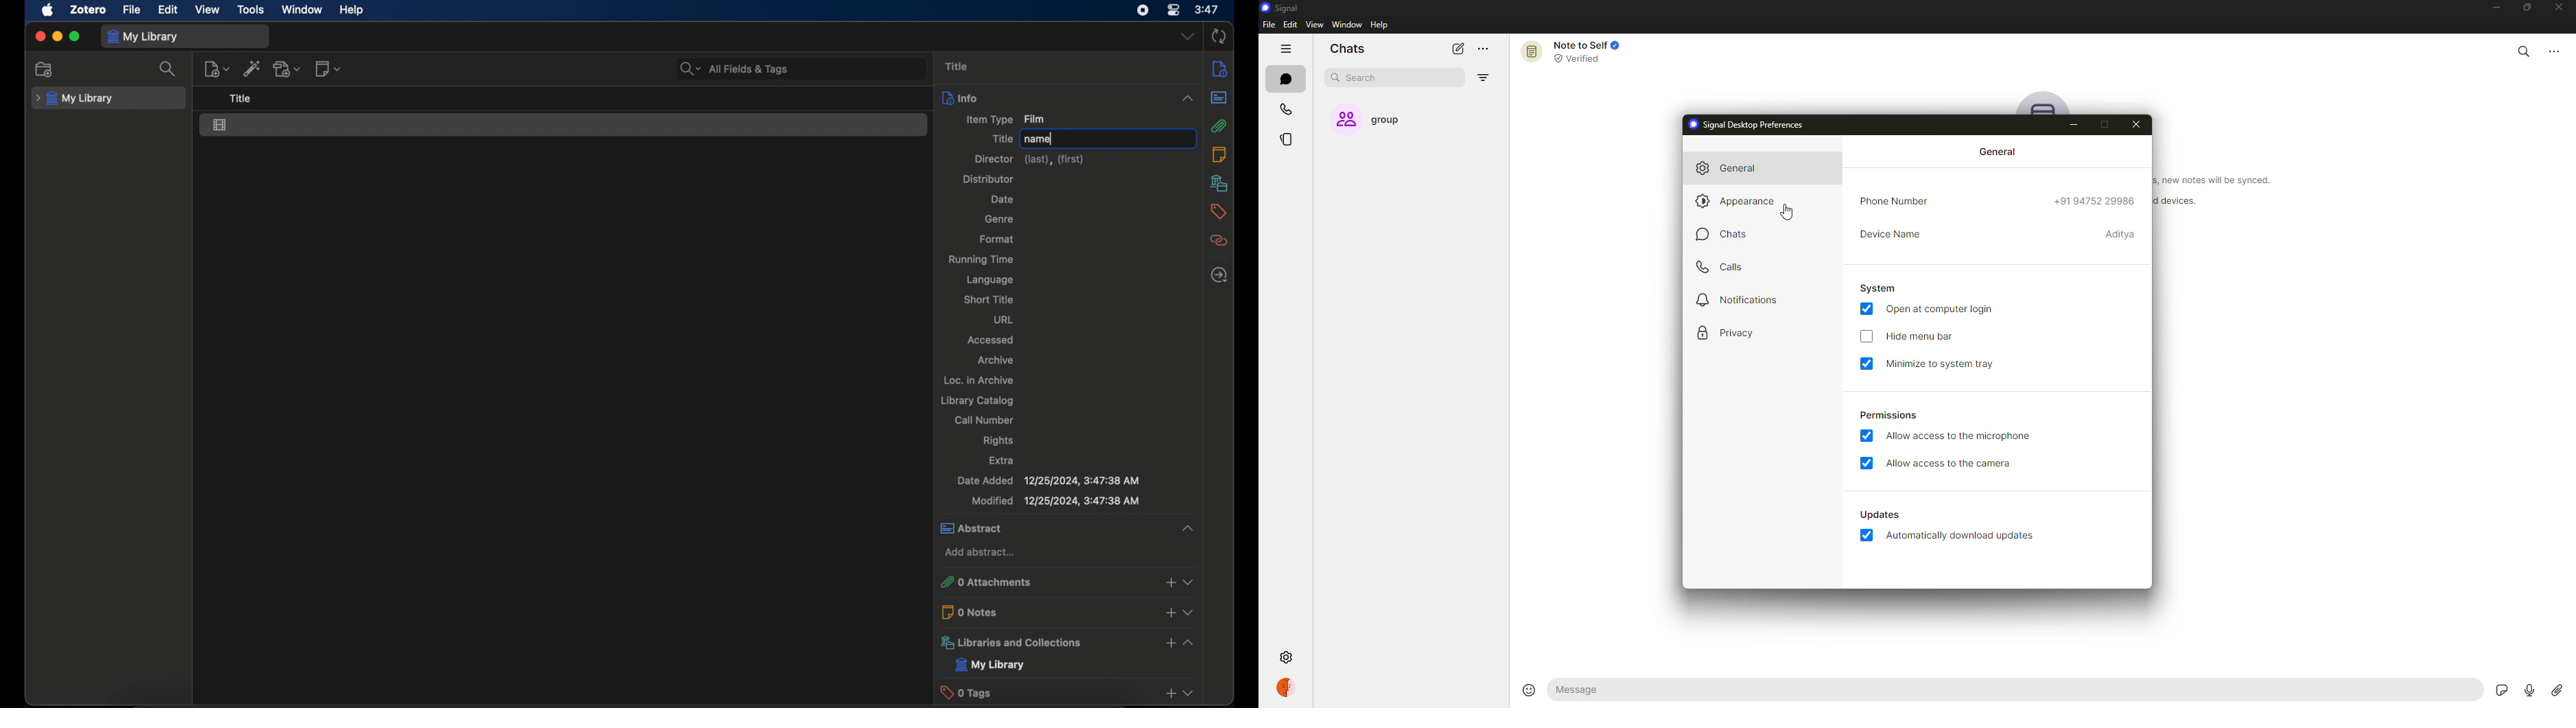 This screenshot has height=728, width=2576. I want to click on date added, so click(1047, 480).